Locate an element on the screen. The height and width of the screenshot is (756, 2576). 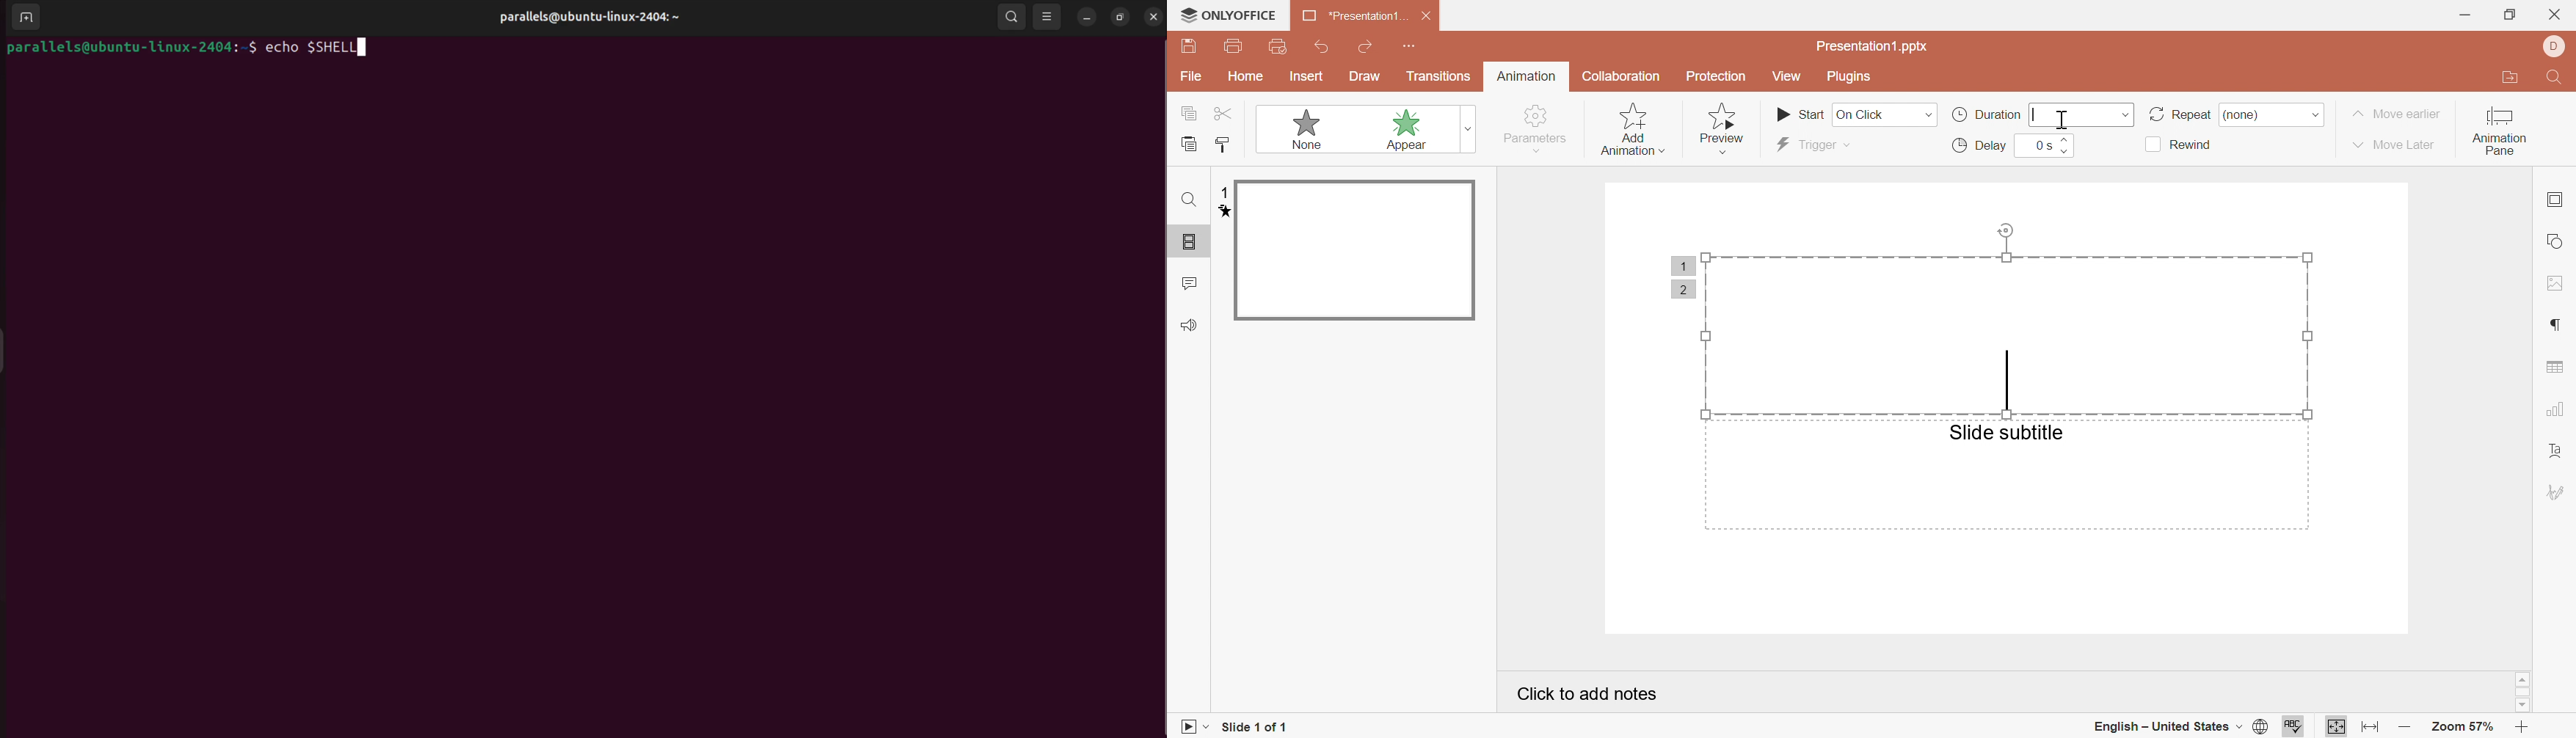
fit to width is located at coordinates (2368, 728).